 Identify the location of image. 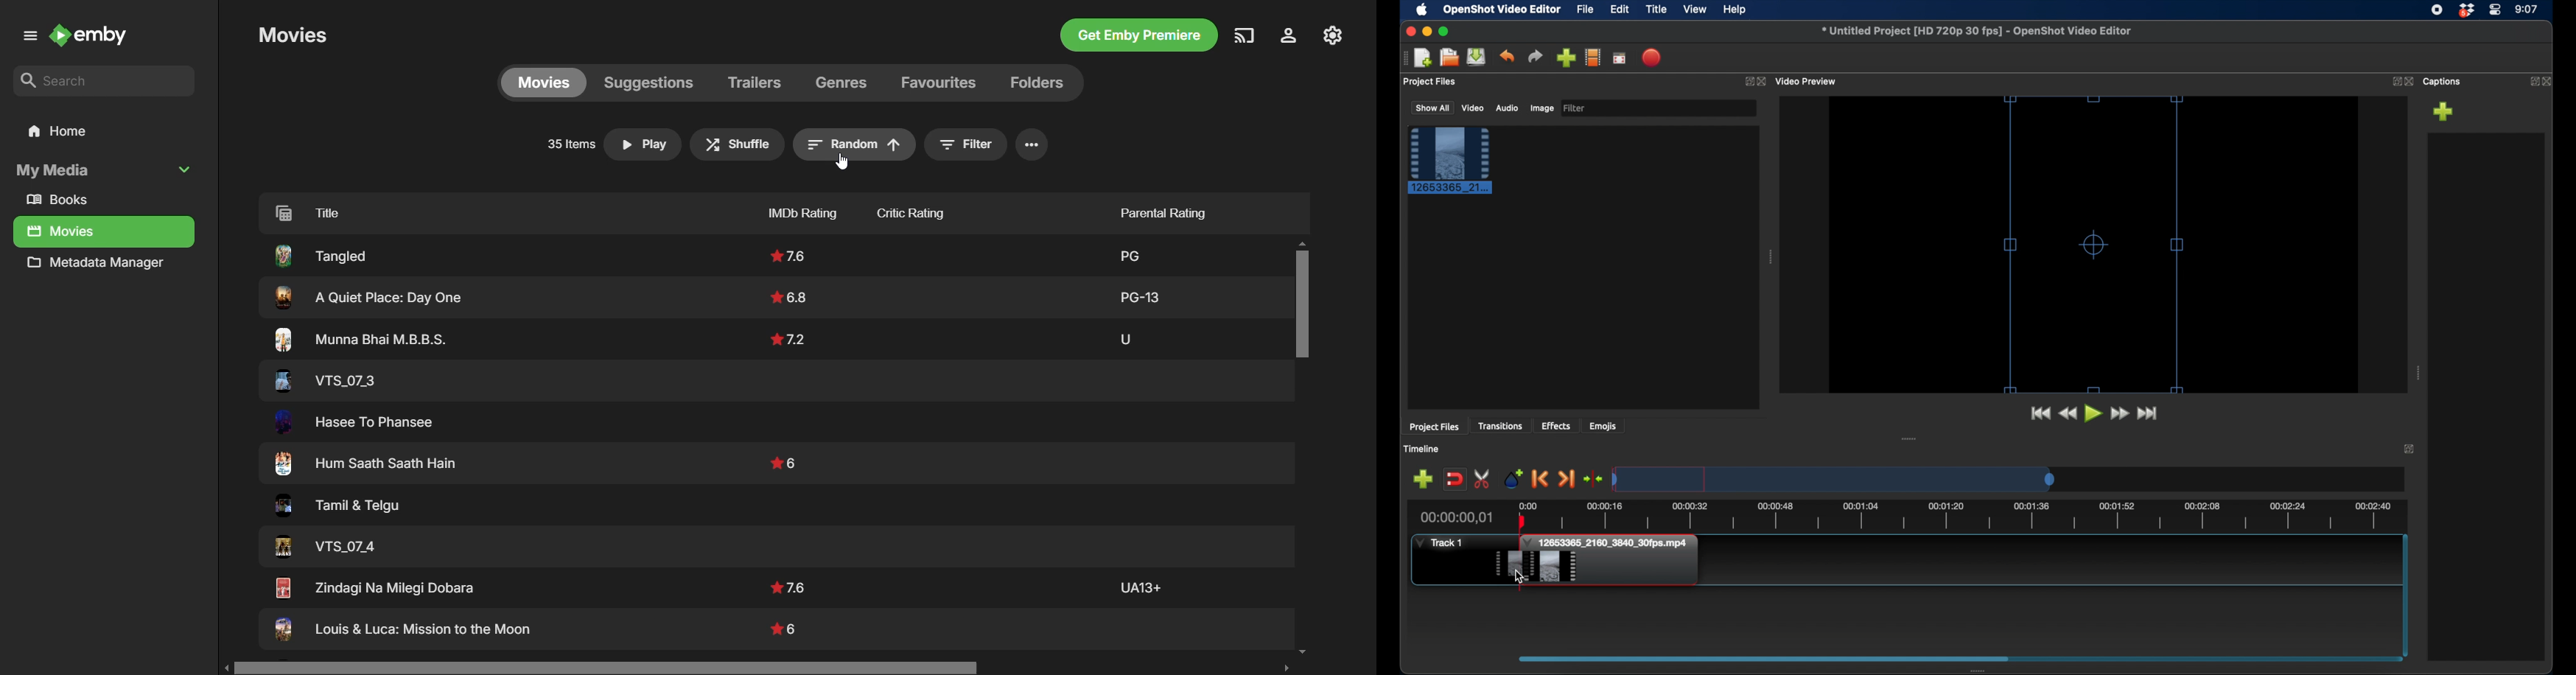
(1541, 108).